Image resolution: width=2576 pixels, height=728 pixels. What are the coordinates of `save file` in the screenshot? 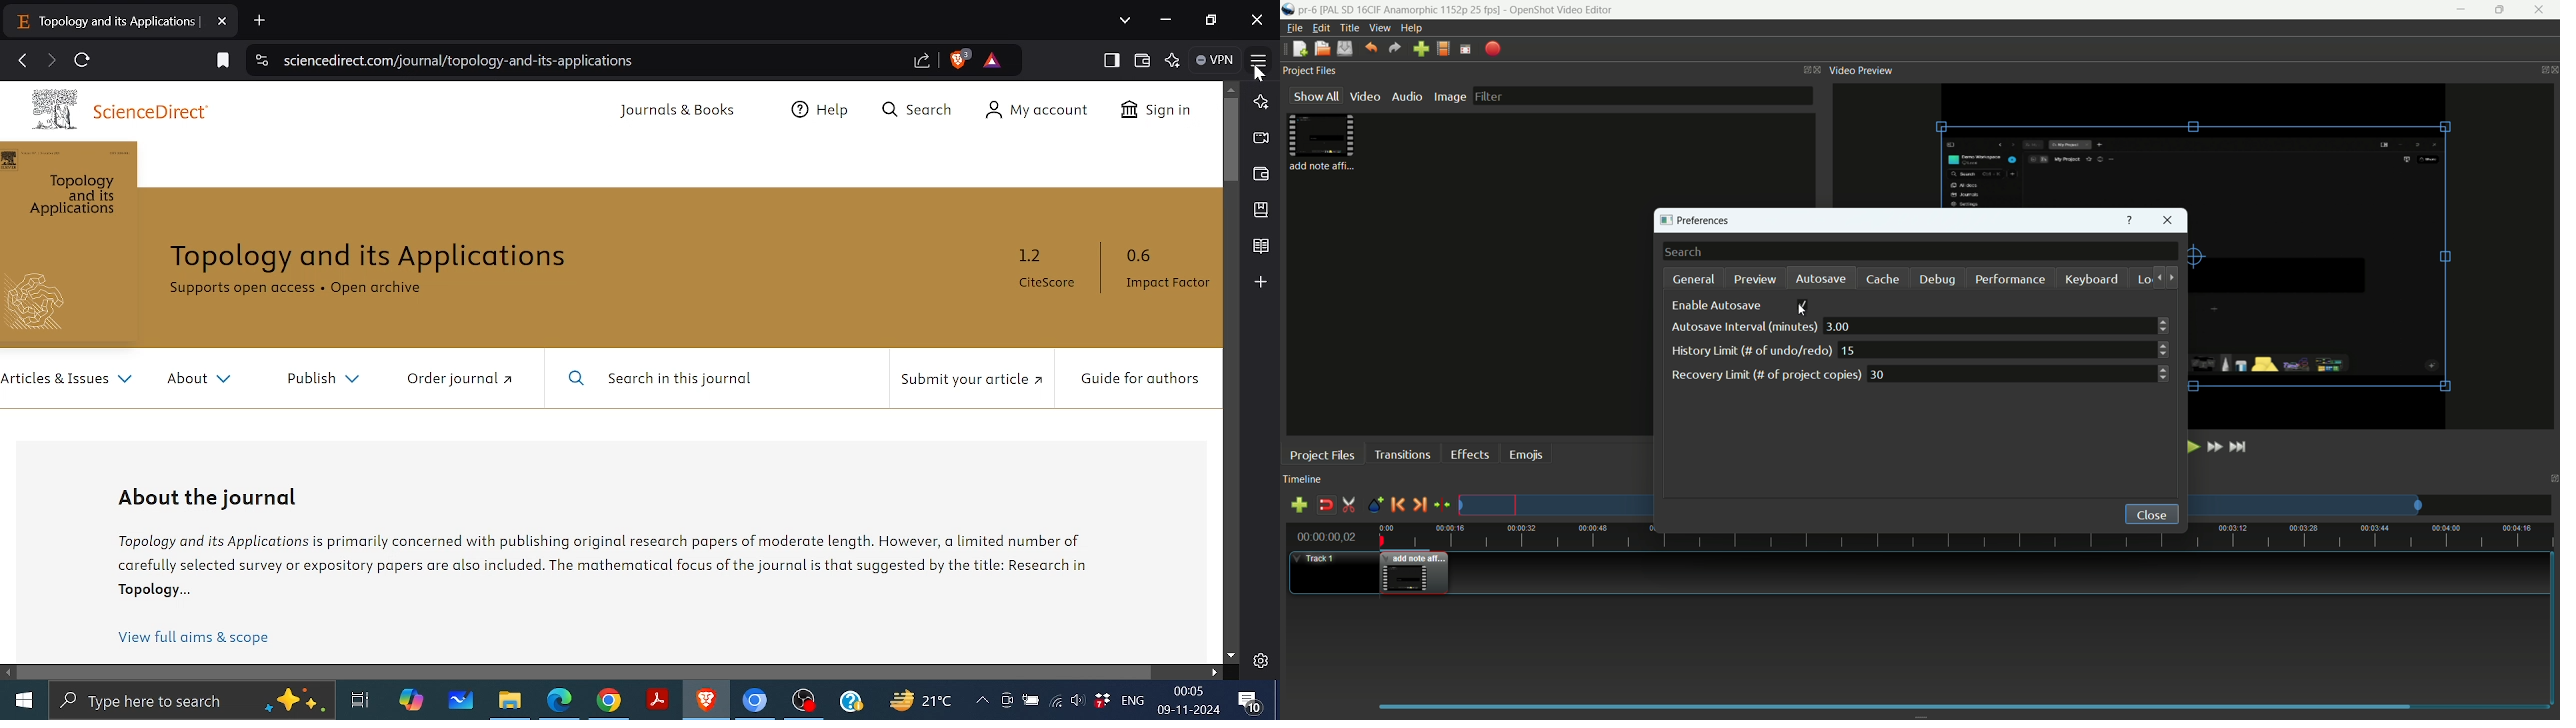 It's located at (1345, 49).